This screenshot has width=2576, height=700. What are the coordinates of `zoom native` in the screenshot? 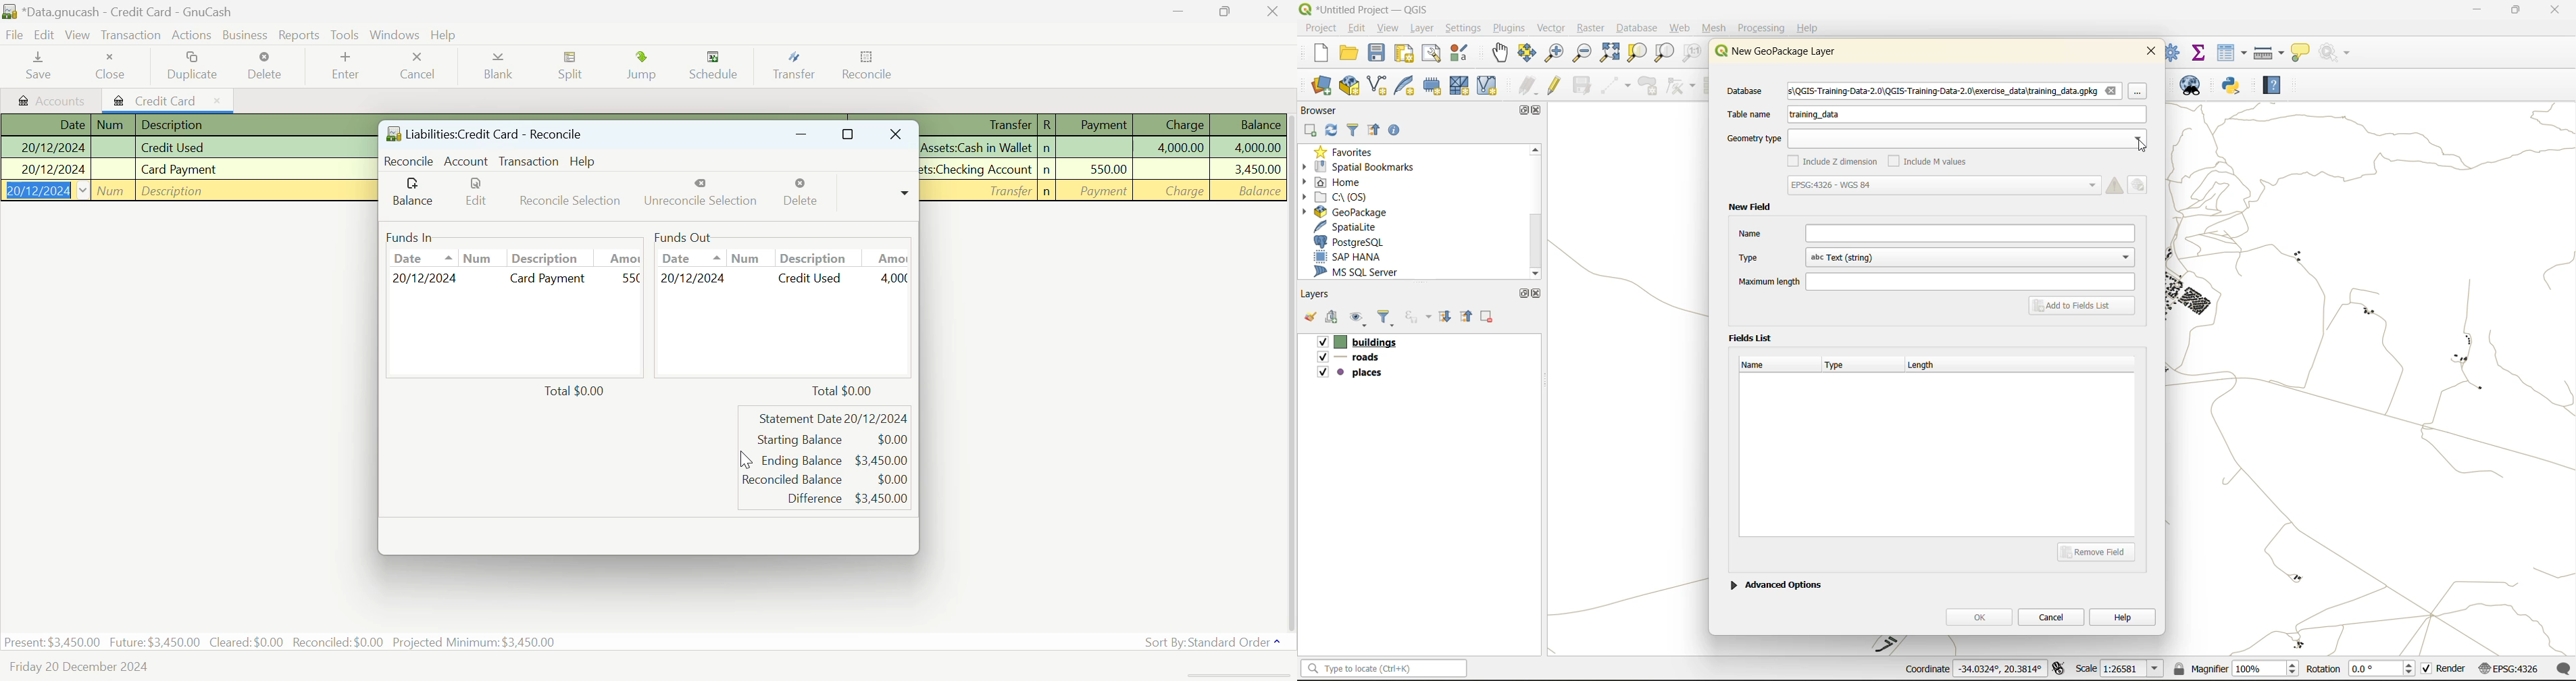 It's located at (1692, 55).